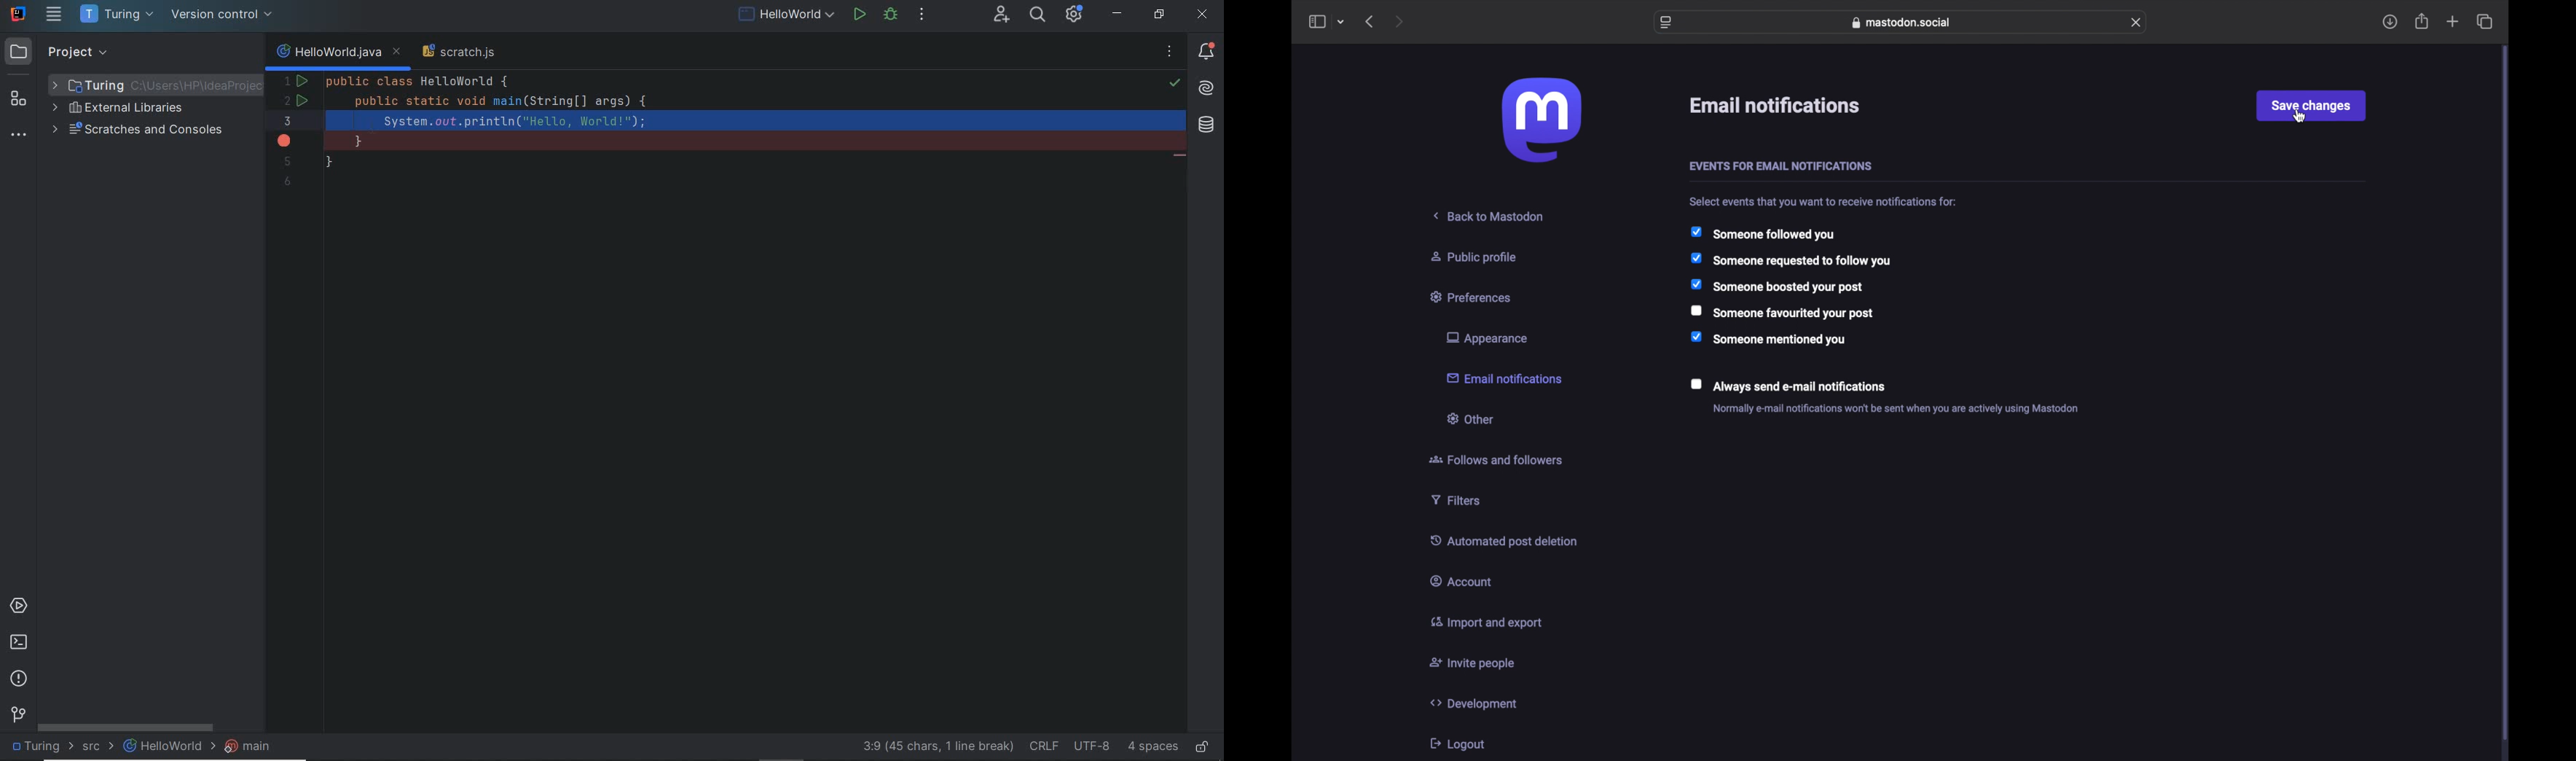  Describe the element at coordinates (1777, 285) in the screenshot. I see `checkbox` at that location.